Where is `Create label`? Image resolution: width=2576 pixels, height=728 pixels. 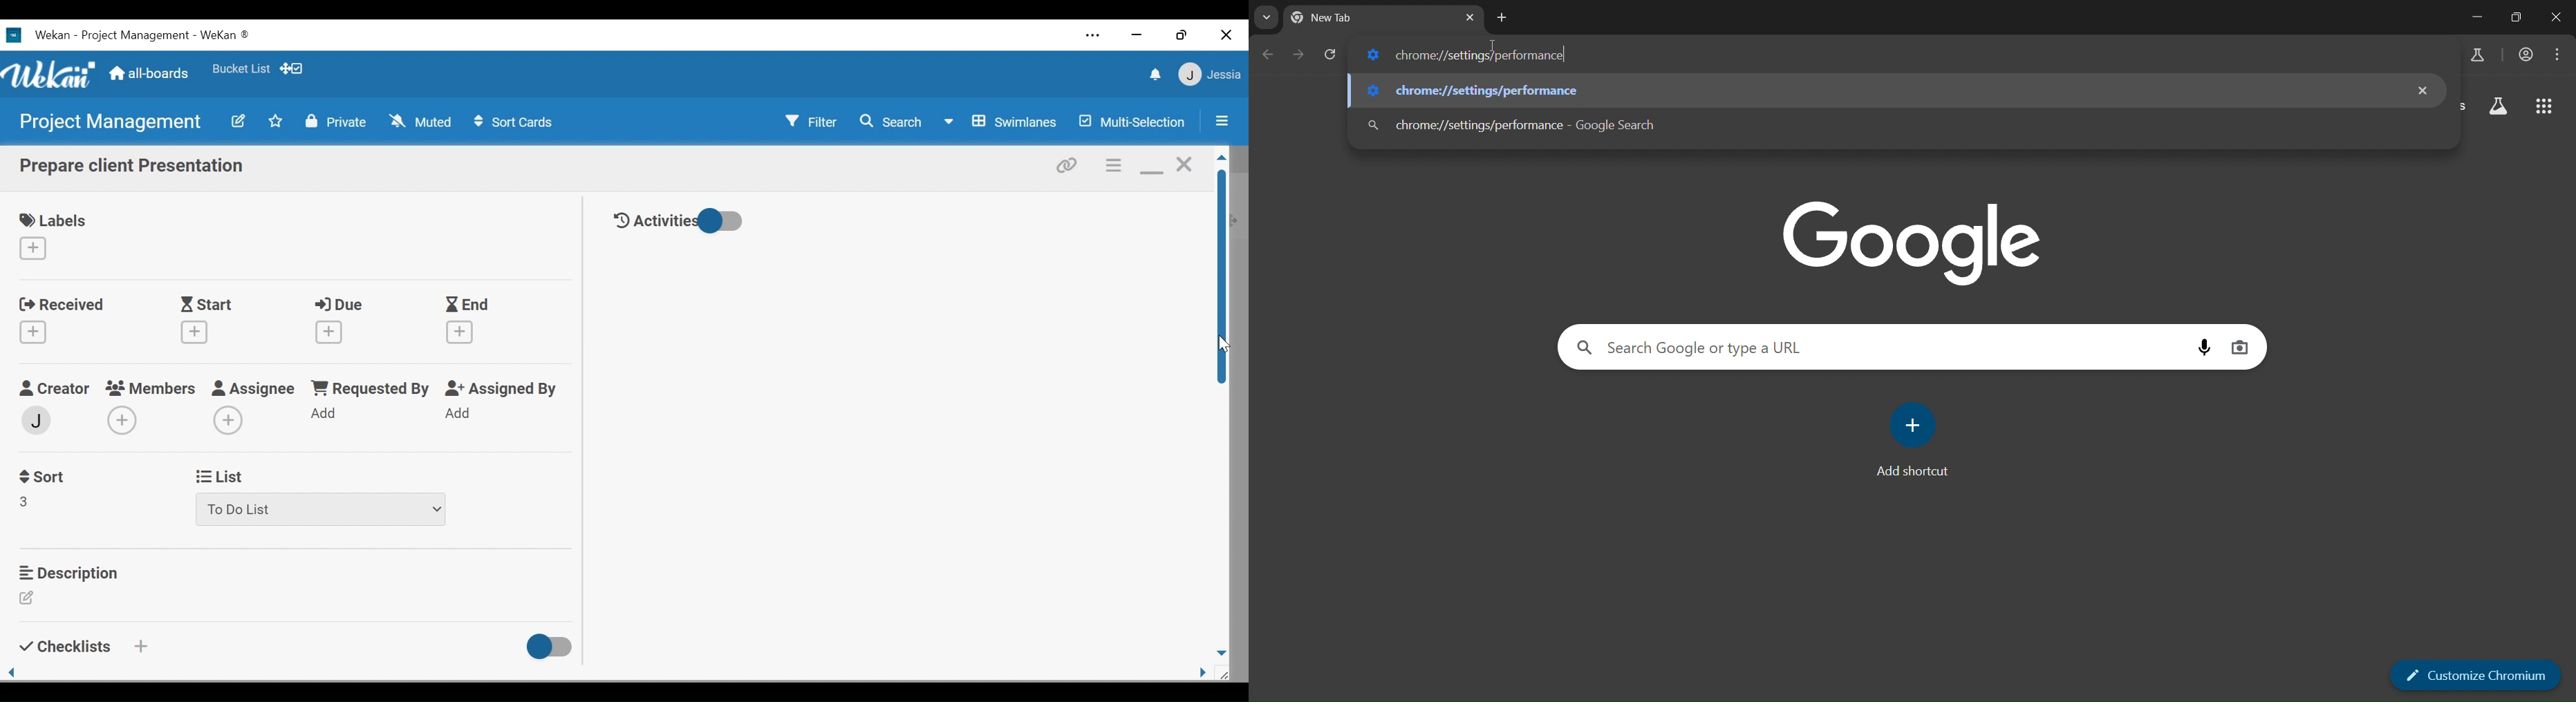
Create label is located at coordinates (34, 248).